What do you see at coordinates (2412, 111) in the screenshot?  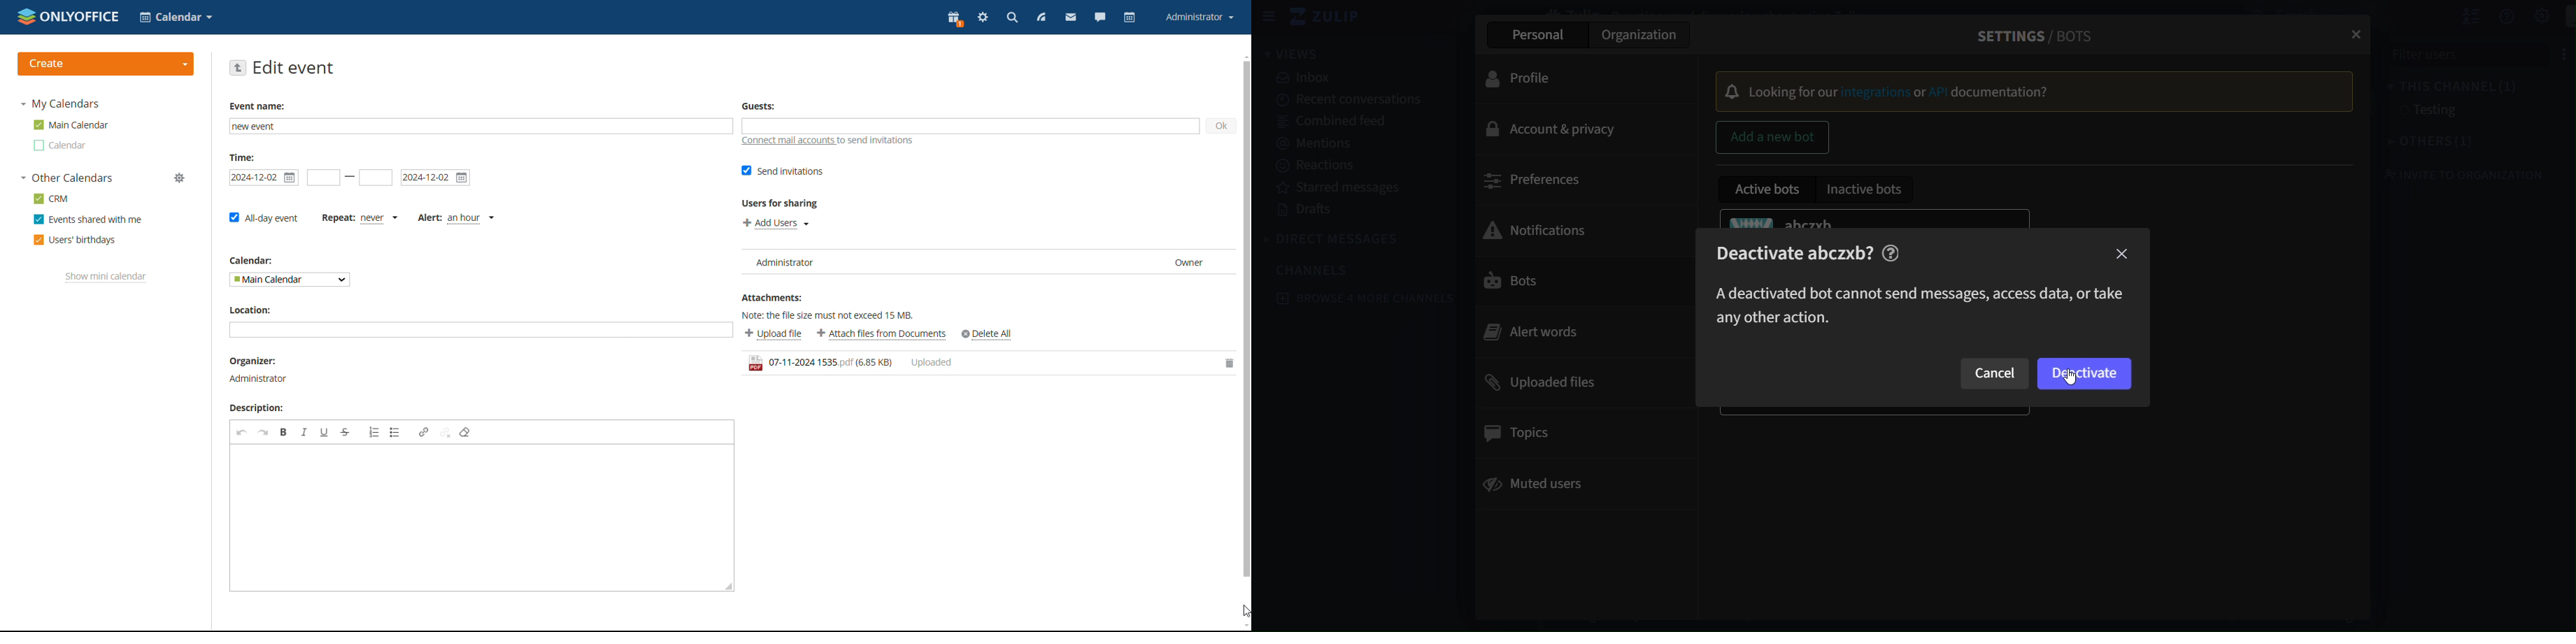 I see `testing` at bounding box center [2412, 111].